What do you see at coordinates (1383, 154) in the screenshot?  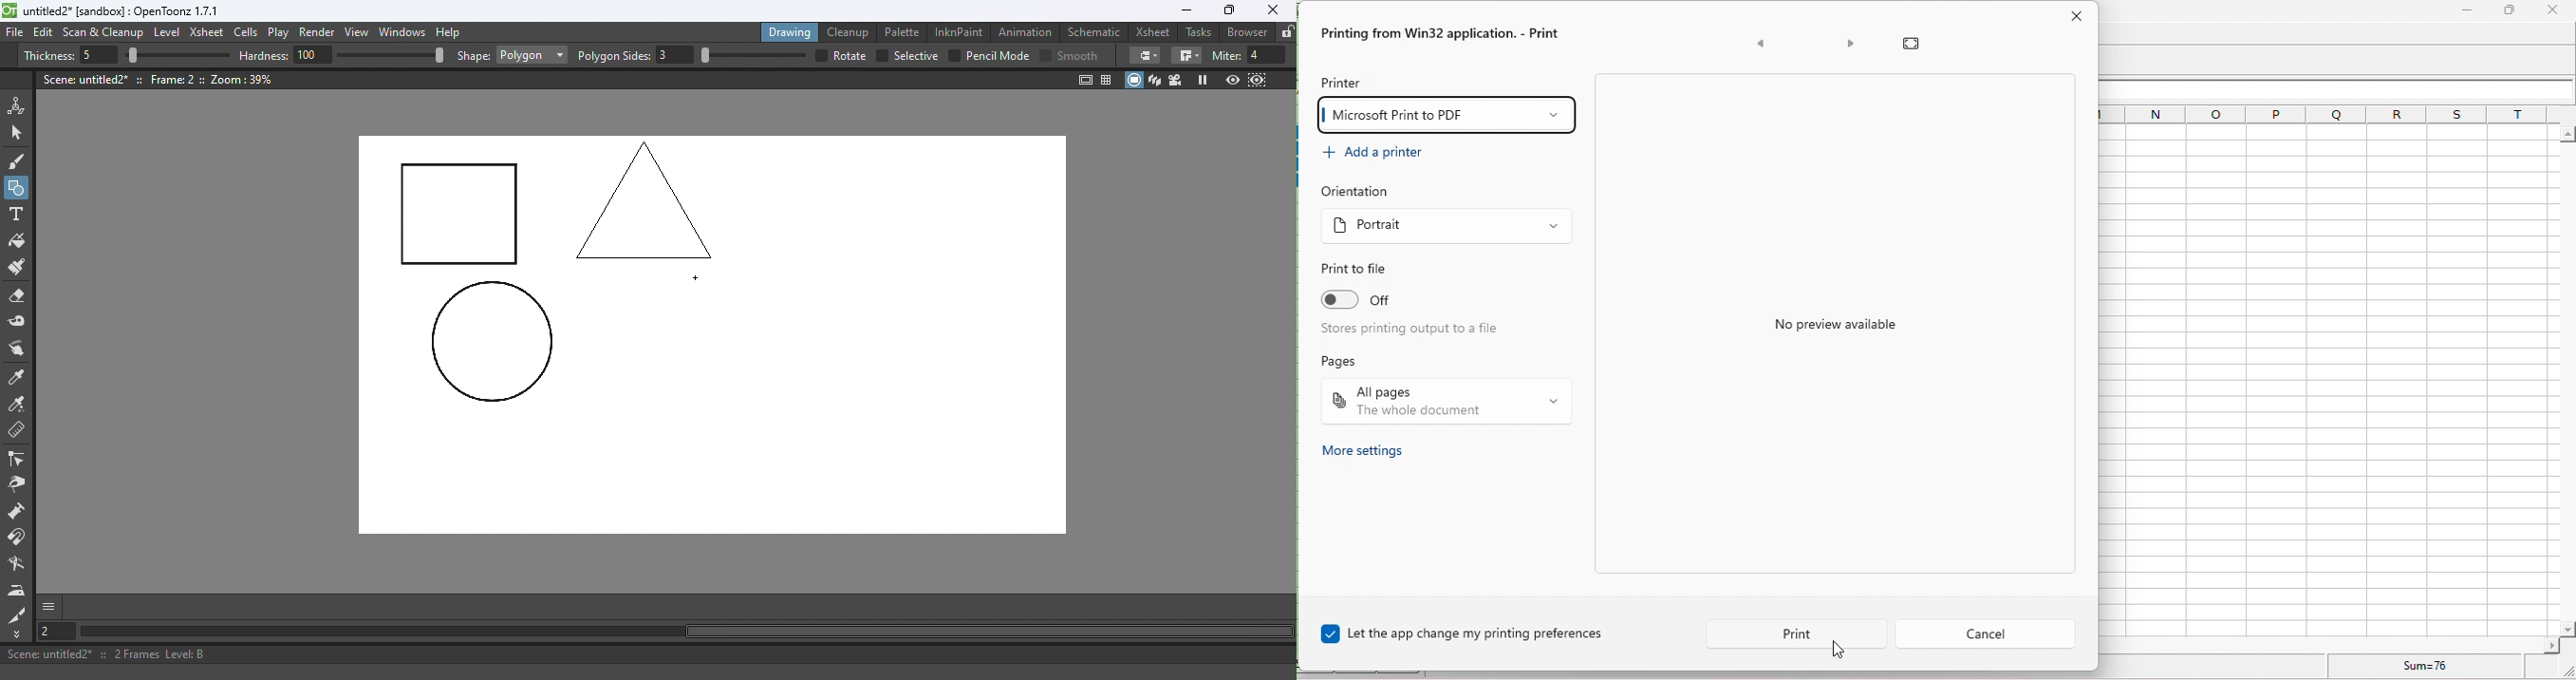 I see `add a printer` at bounding box center [1383, 154].